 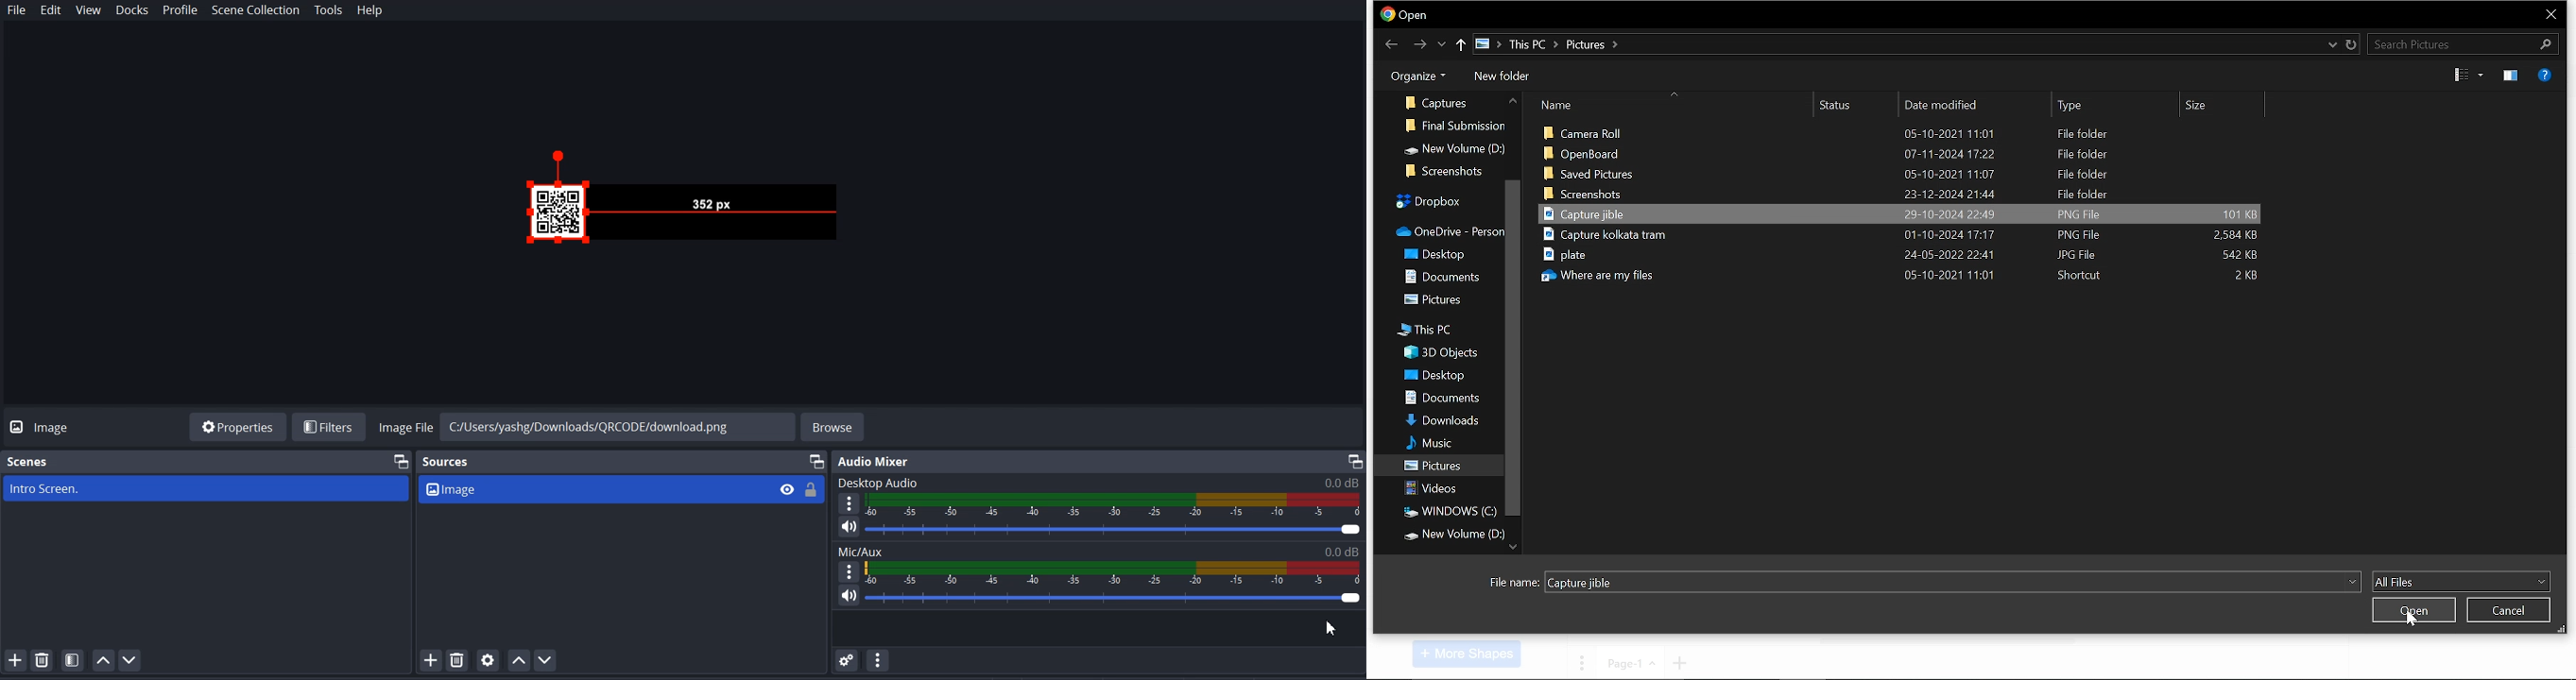 I want to click on files, so click(x=1903, y=255).